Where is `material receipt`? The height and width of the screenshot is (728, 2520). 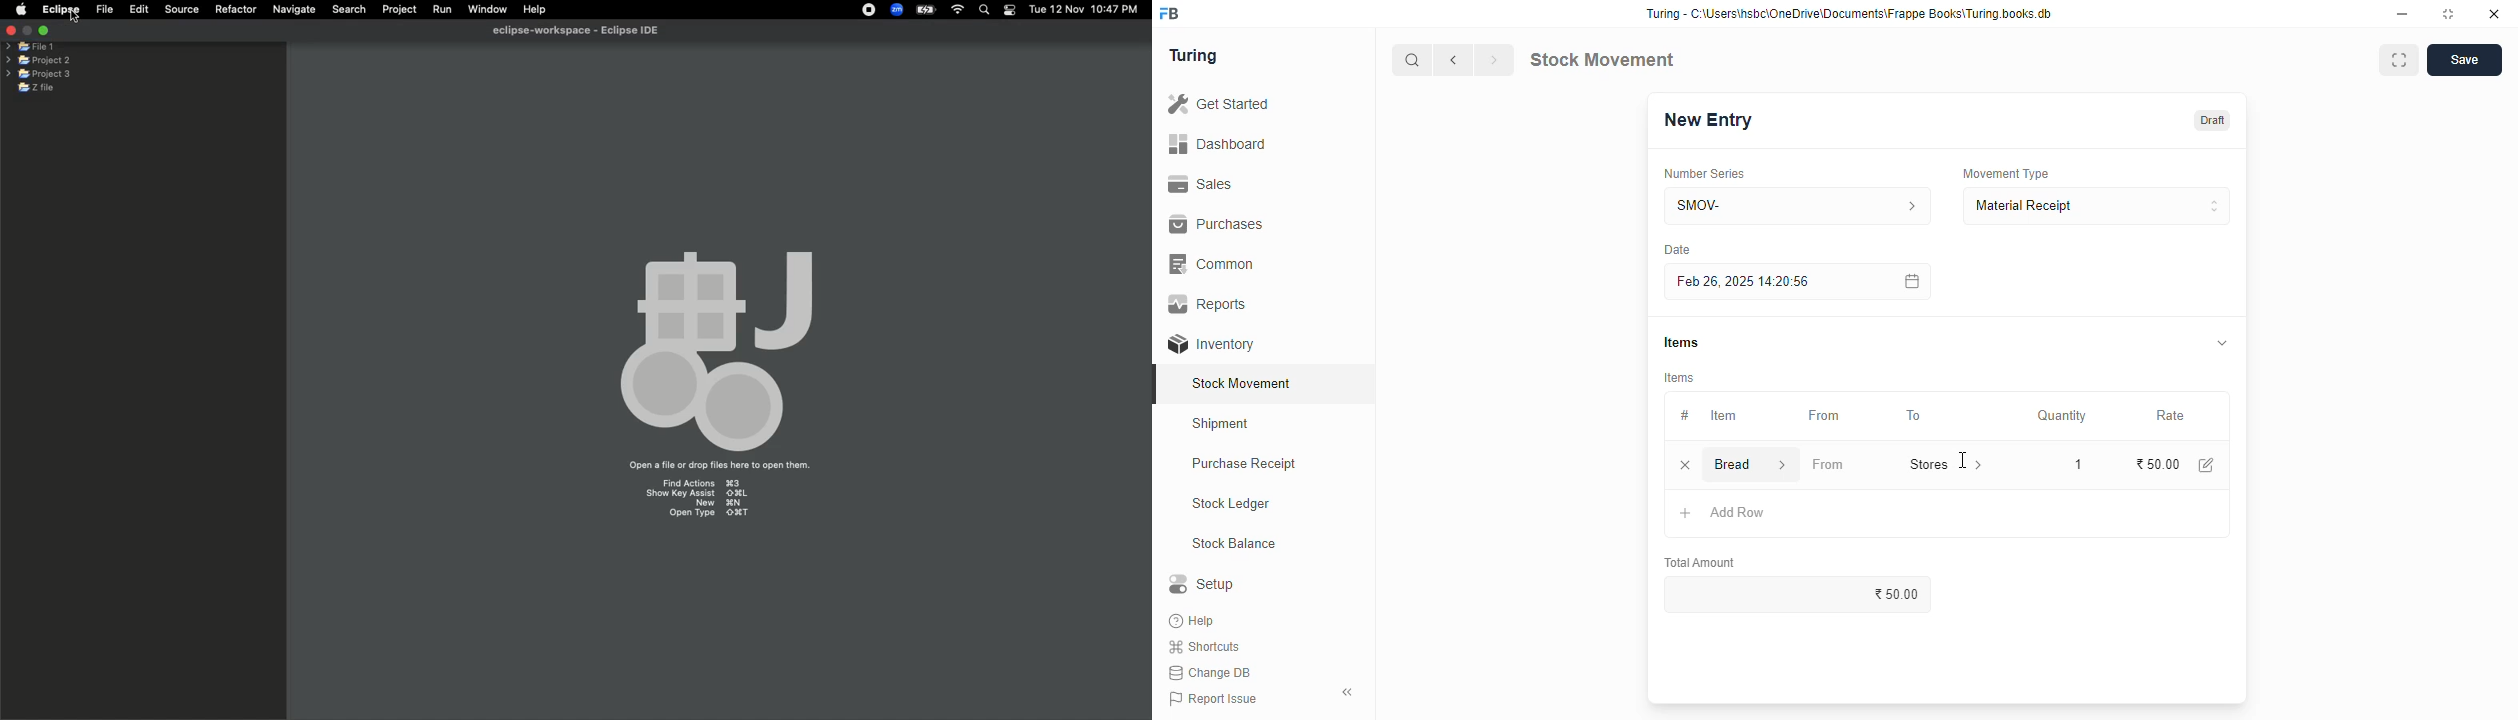 material receipt is located at coordinates (2096, 206).